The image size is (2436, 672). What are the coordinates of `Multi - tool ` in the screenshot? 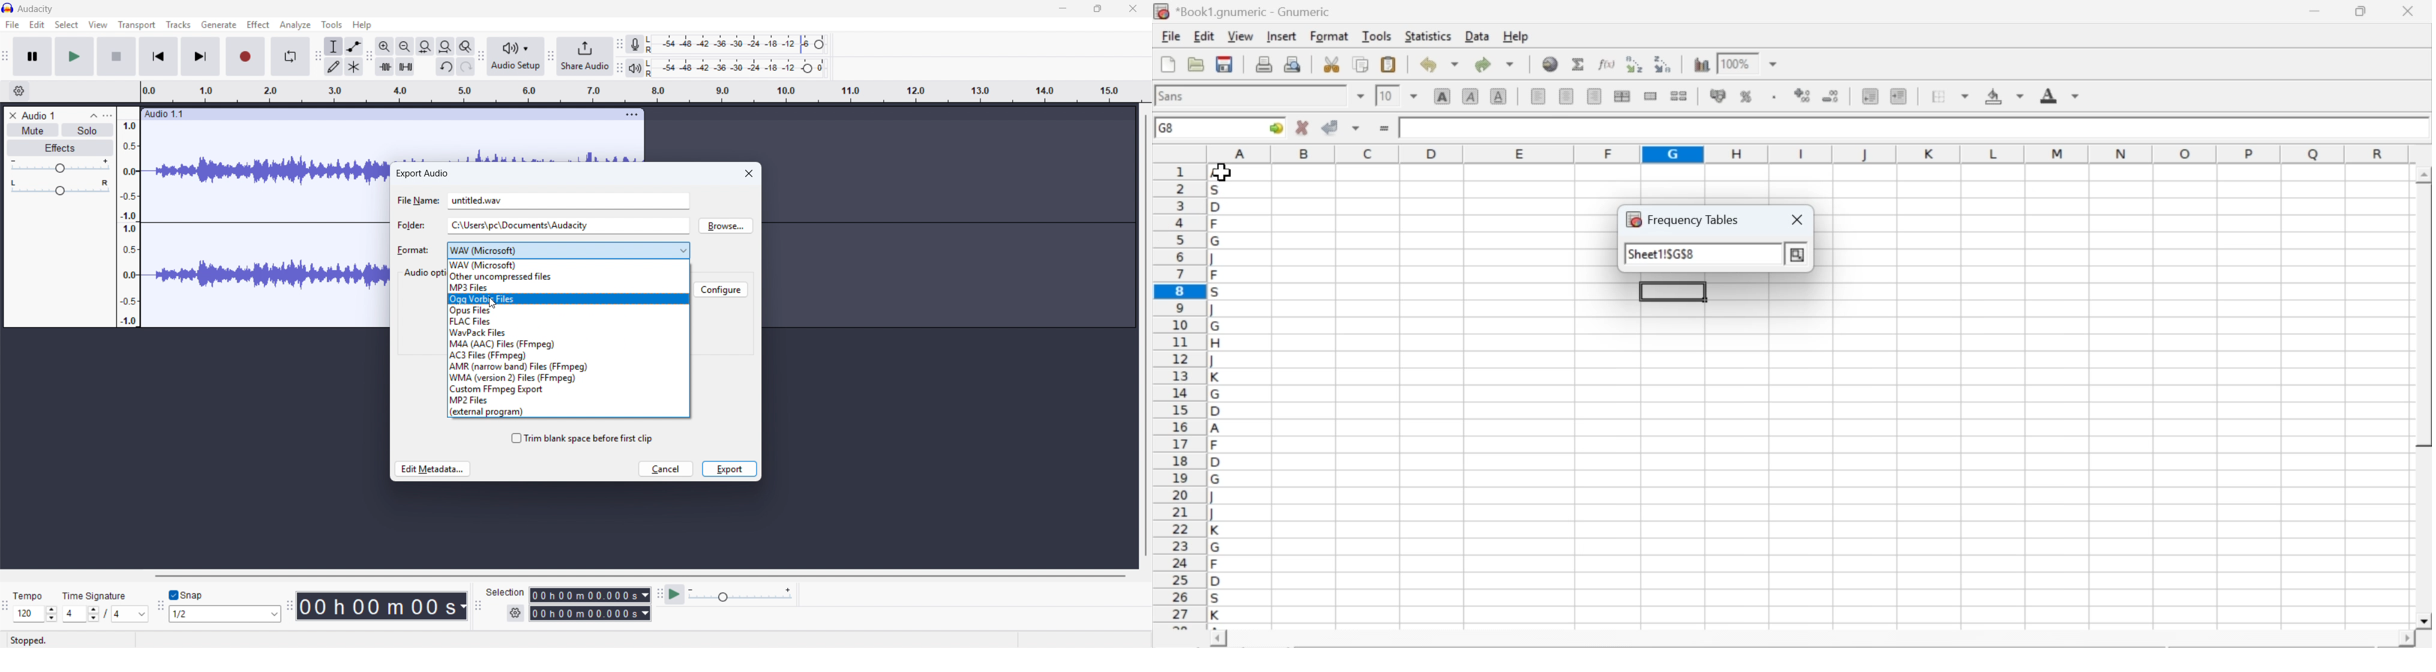 It's located at (354, 67).